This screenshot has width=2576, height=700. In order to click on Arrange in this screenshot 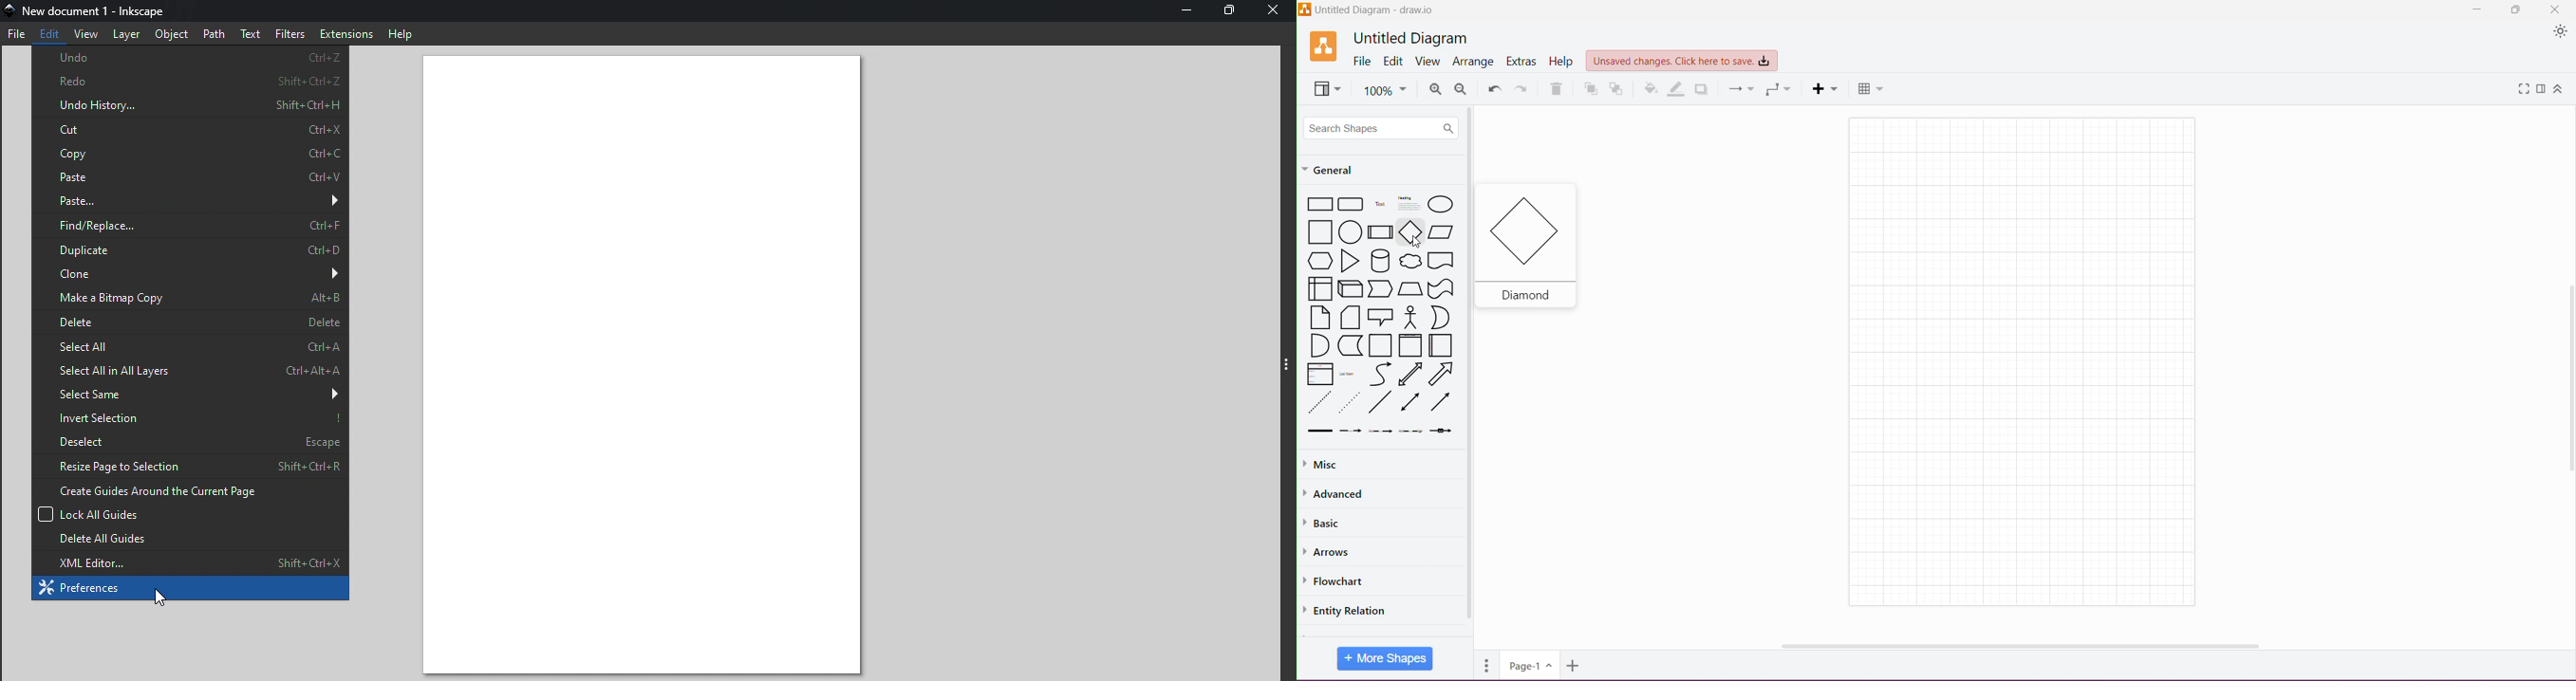, I will do `click(1475, 63)`.